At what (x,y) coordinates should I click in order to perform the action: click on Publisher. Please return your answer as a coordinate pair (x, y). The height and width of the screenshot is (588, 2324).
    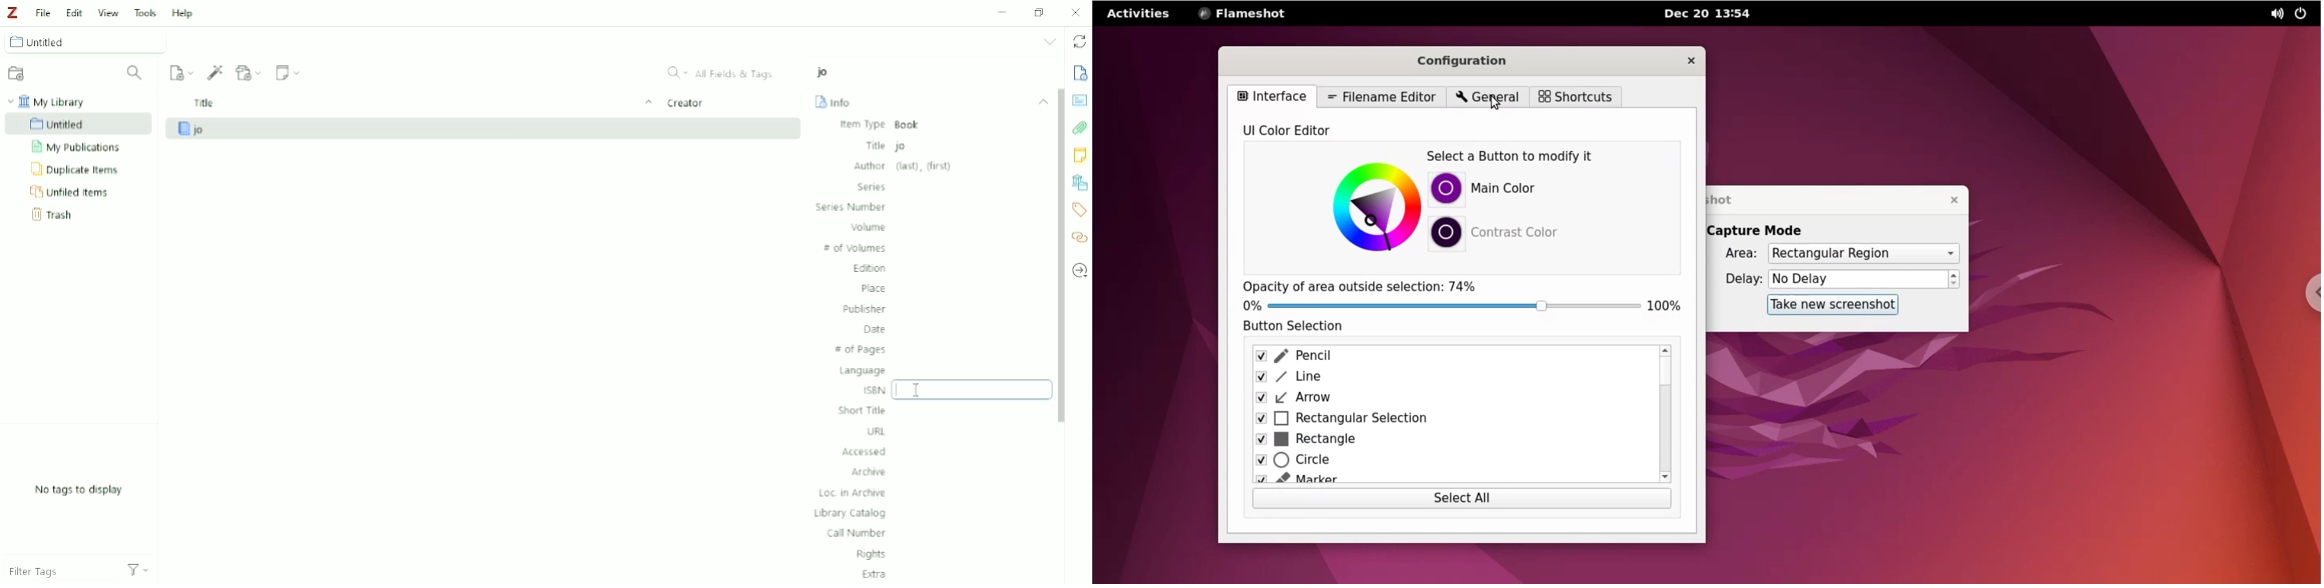
    Looking at the image, I should click on (862, 309).